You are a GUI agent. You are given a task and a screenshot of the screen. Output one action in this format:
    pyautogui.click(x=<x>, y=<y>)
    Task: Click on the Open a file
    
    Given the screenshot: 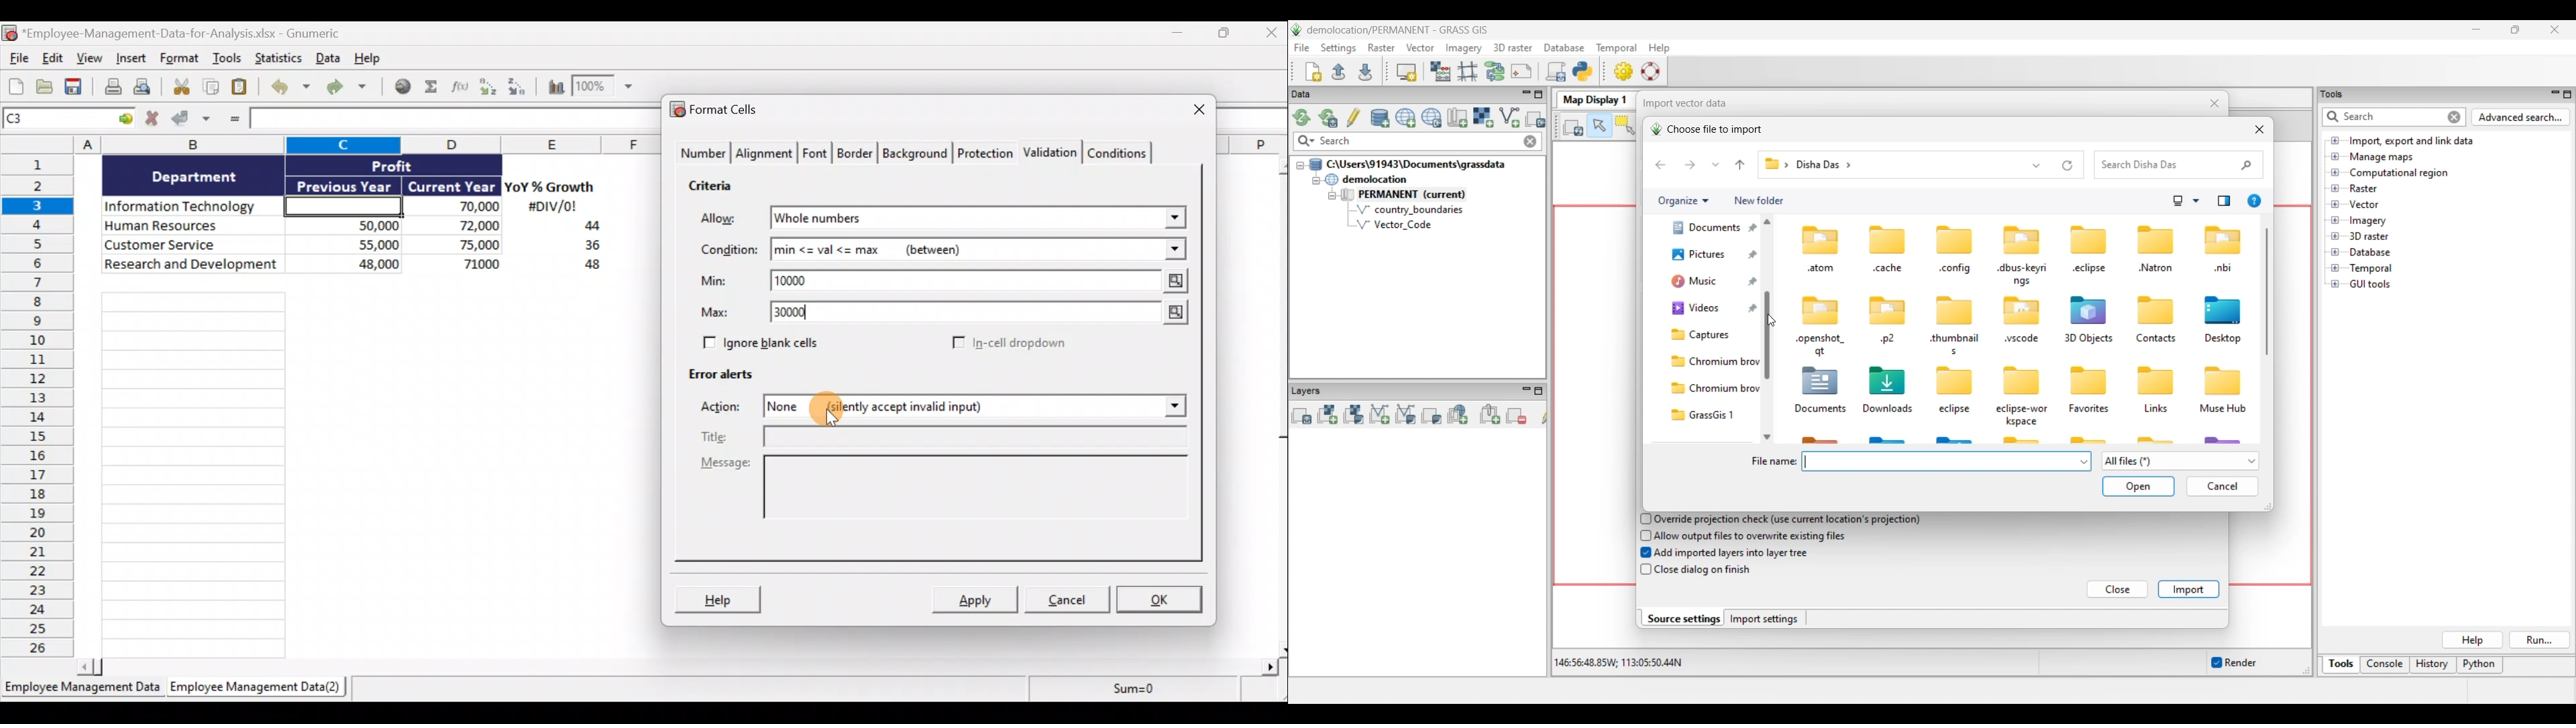 What is the action you would take?
    pyautogui.click(x=45, y=87)
    